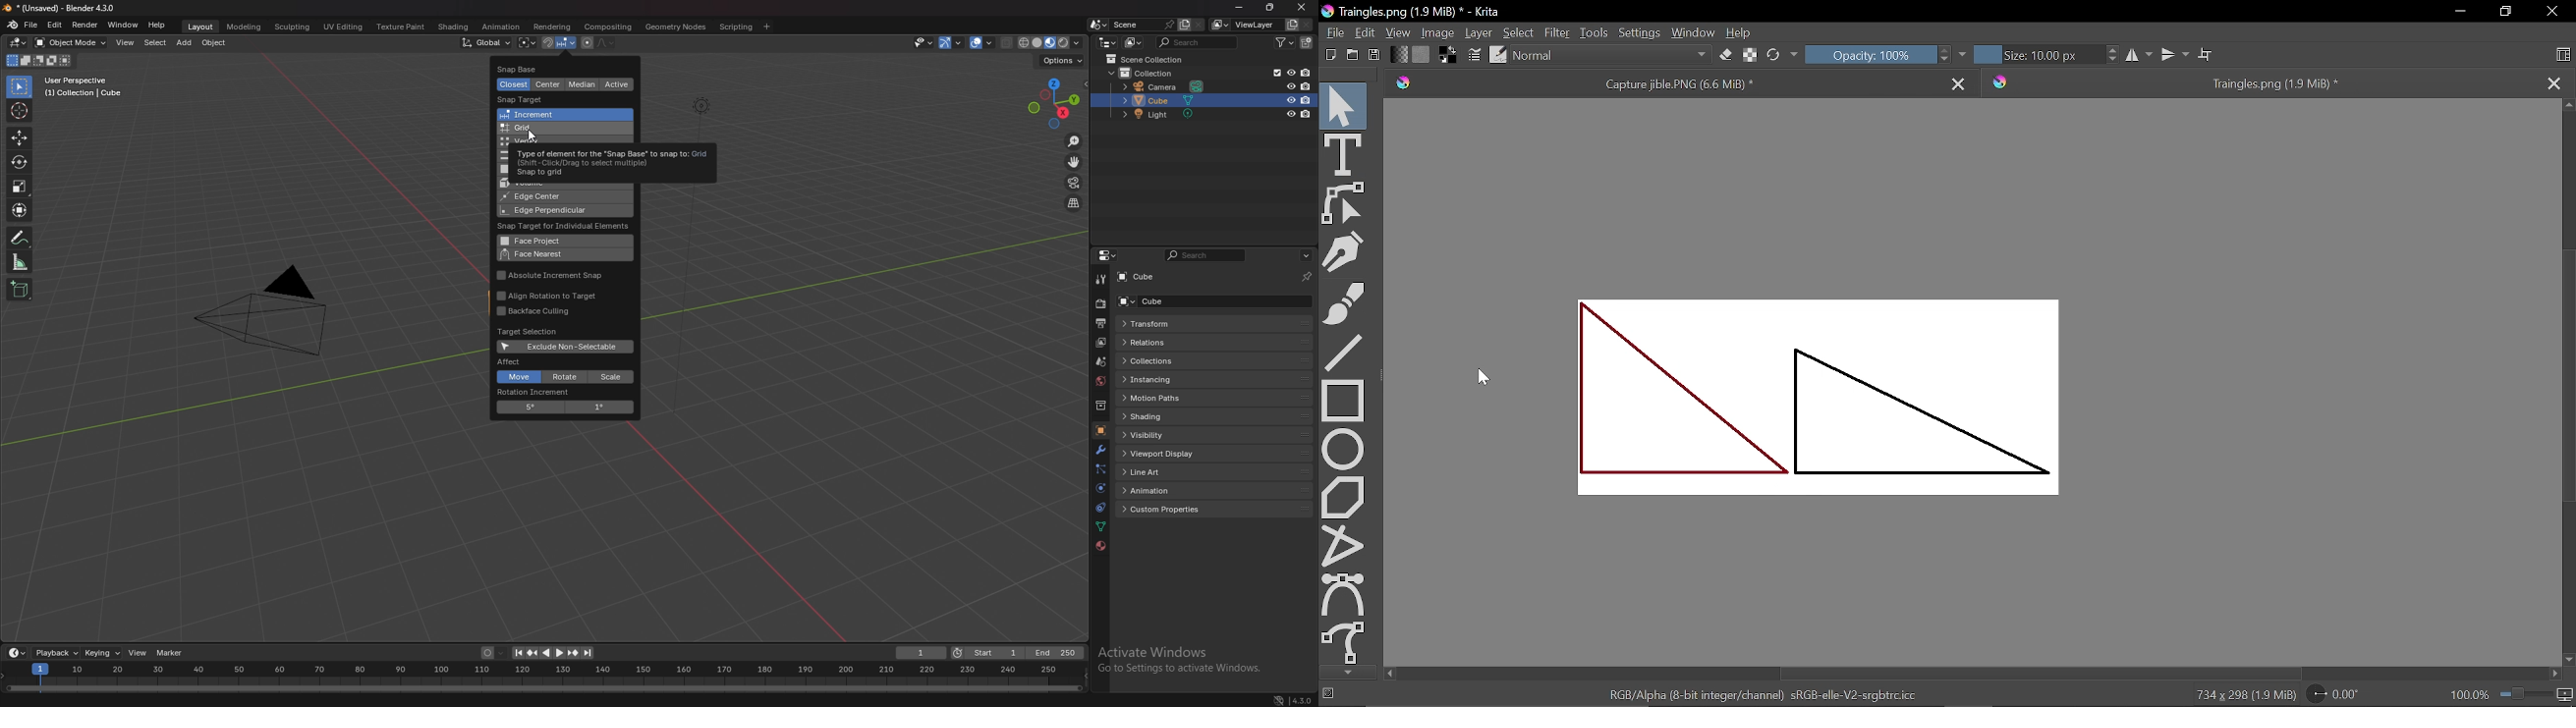  Describe the element at coordinates (1158, 343) in the screenshot. I see `relations` at that location.